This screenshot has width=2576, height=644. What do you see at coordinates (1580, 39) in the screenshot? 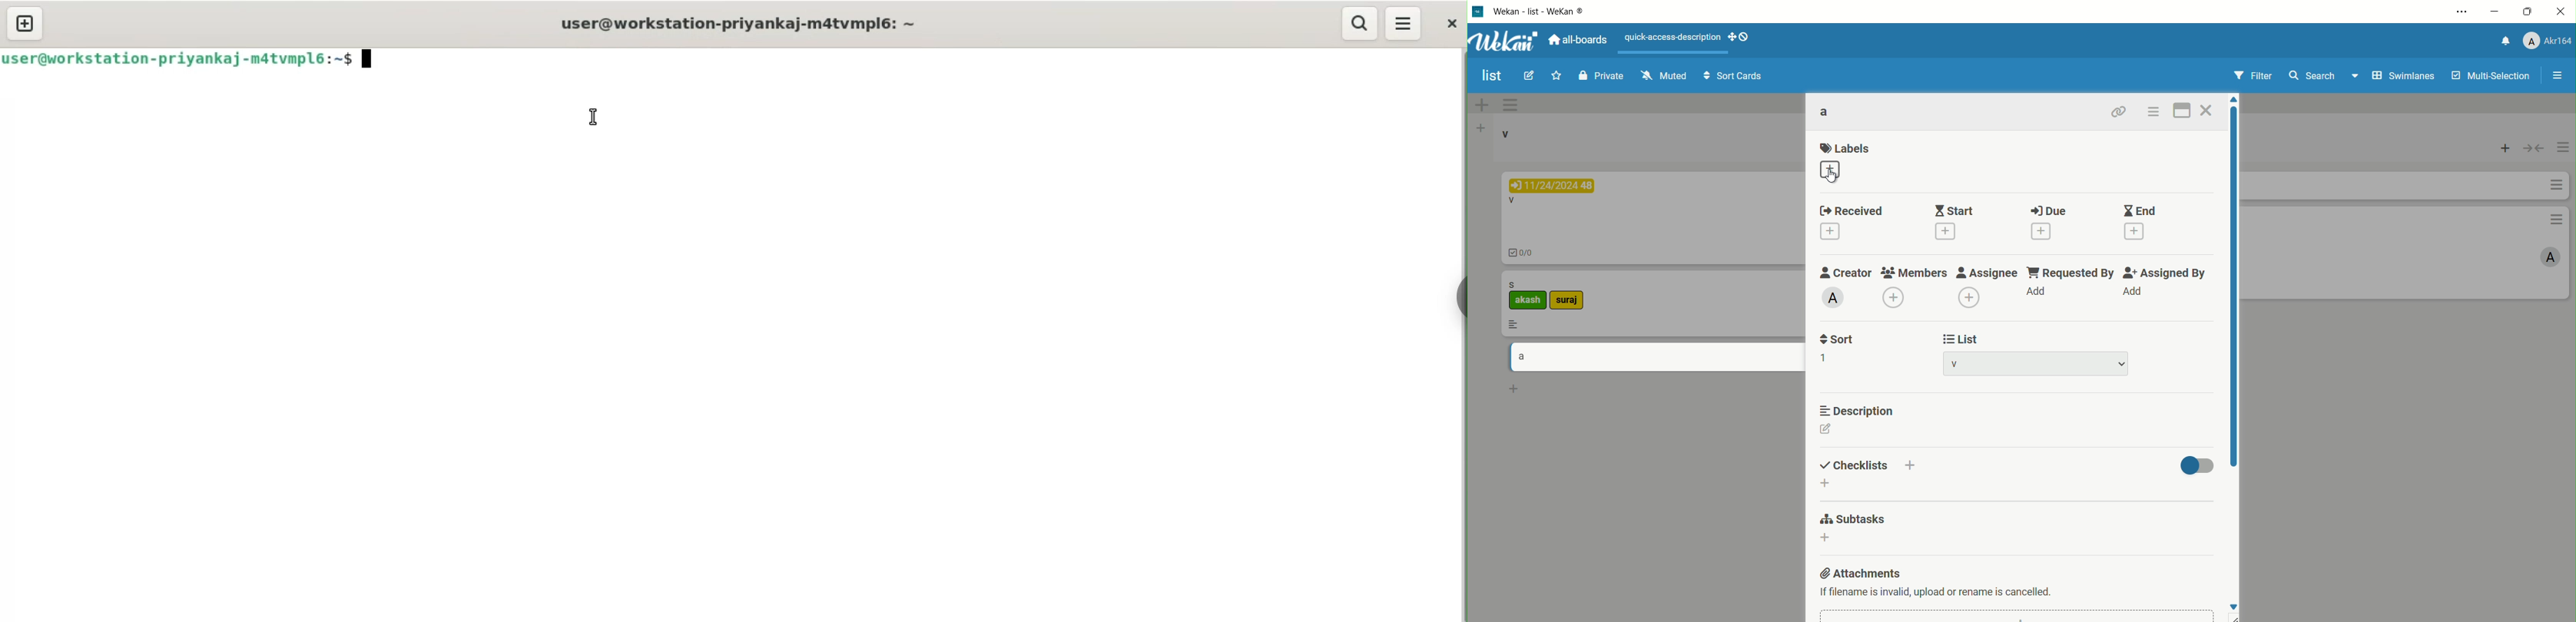
I see `all boards` at bounding box center [1580, 39].